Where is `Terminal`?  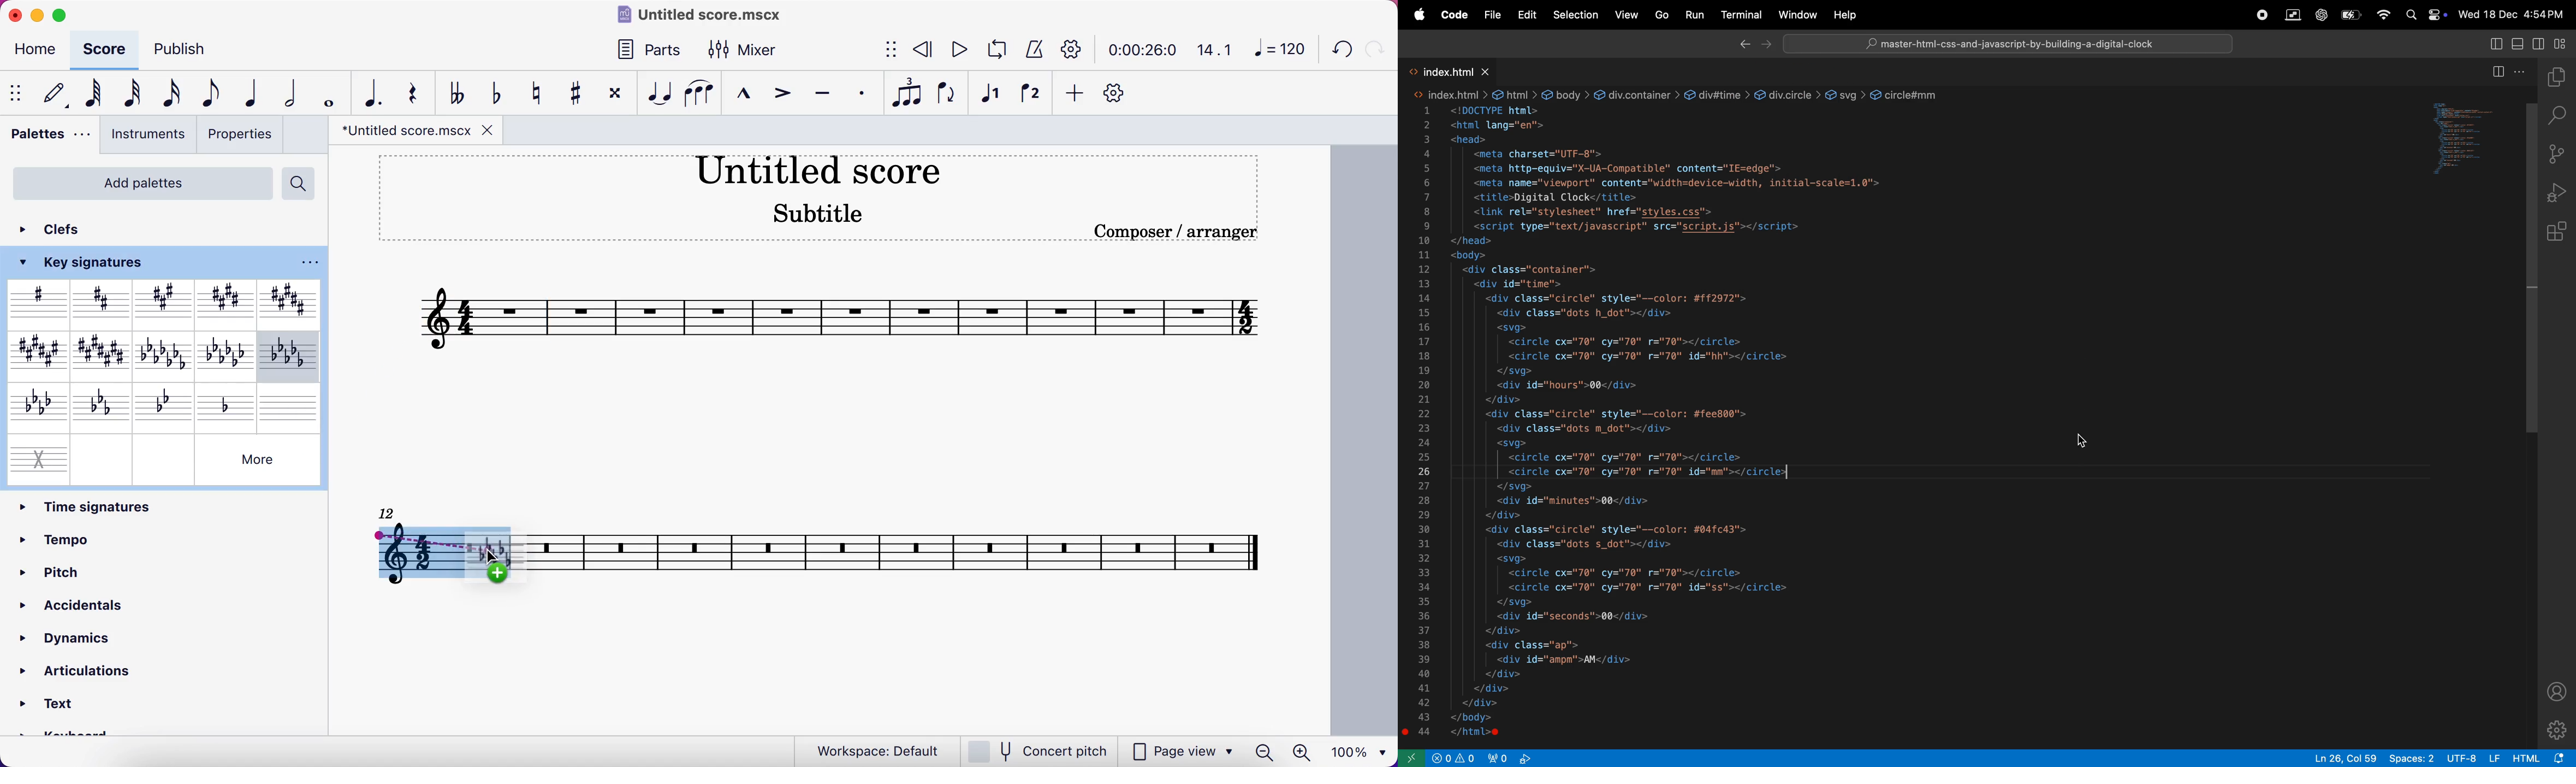 Terminal is located at coordinates (1742, 18).